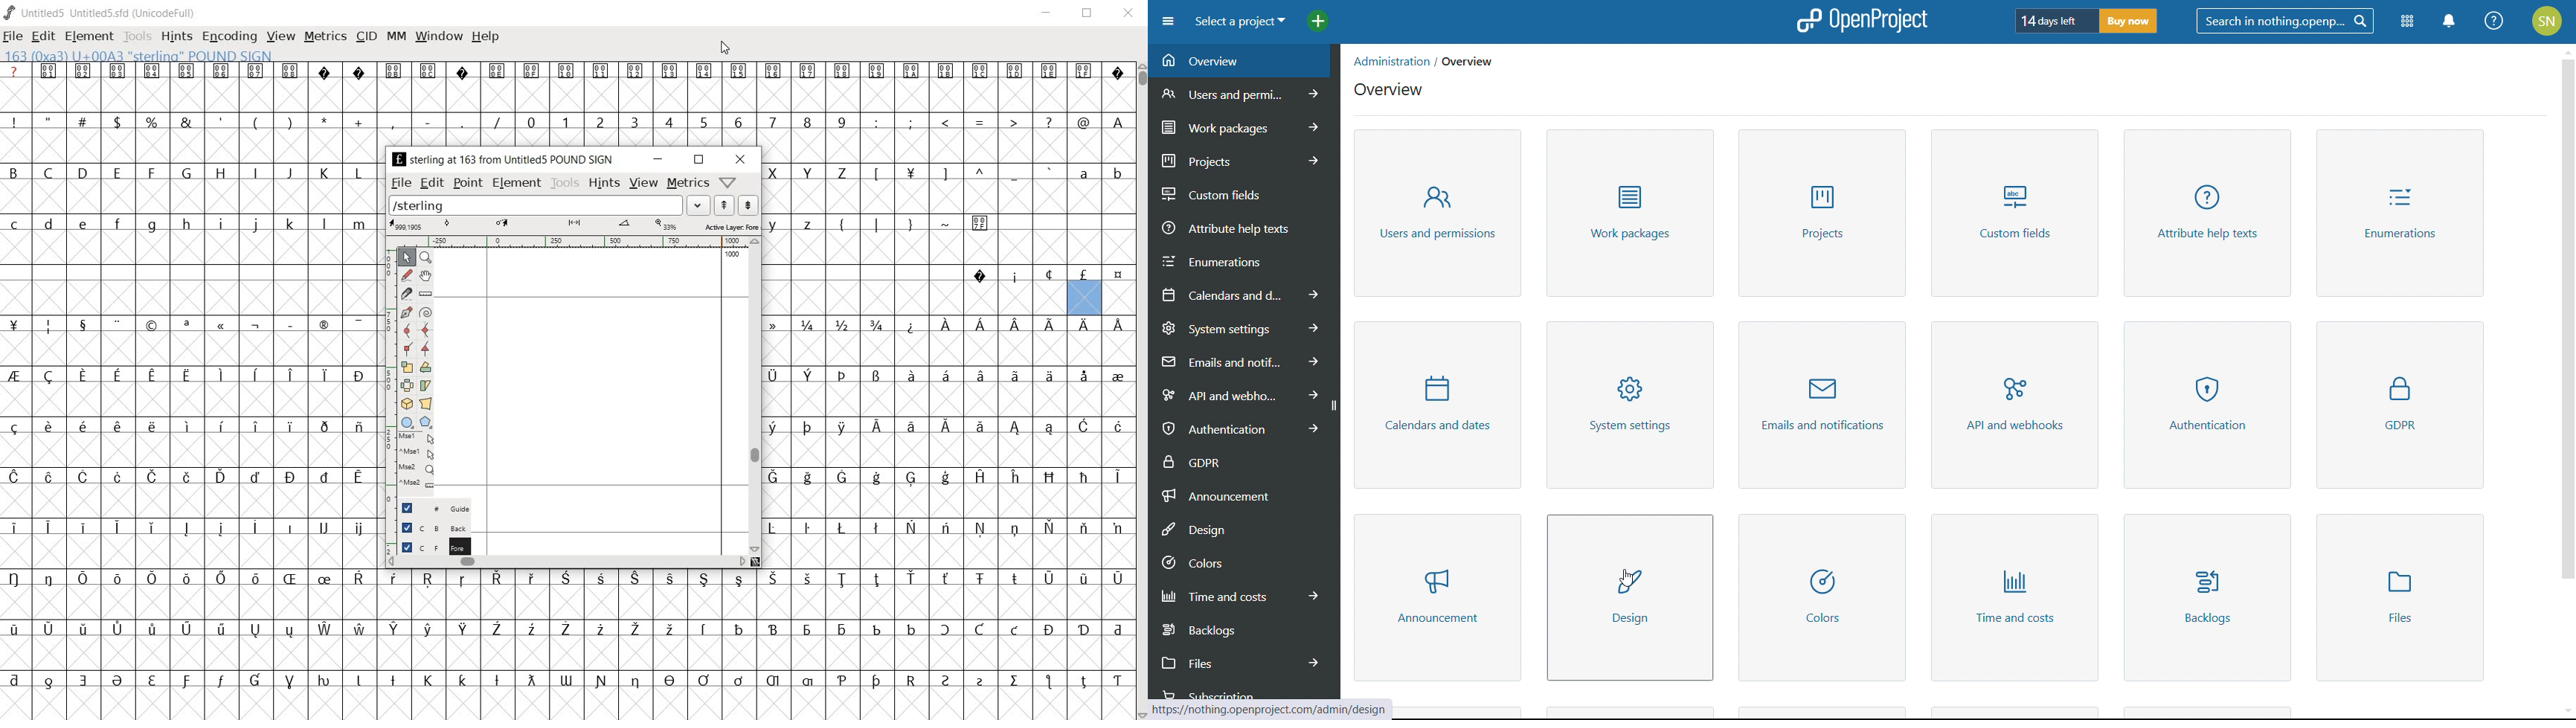 The image size is (2576, 728). I want to click on Symbol, so click(943, 375).